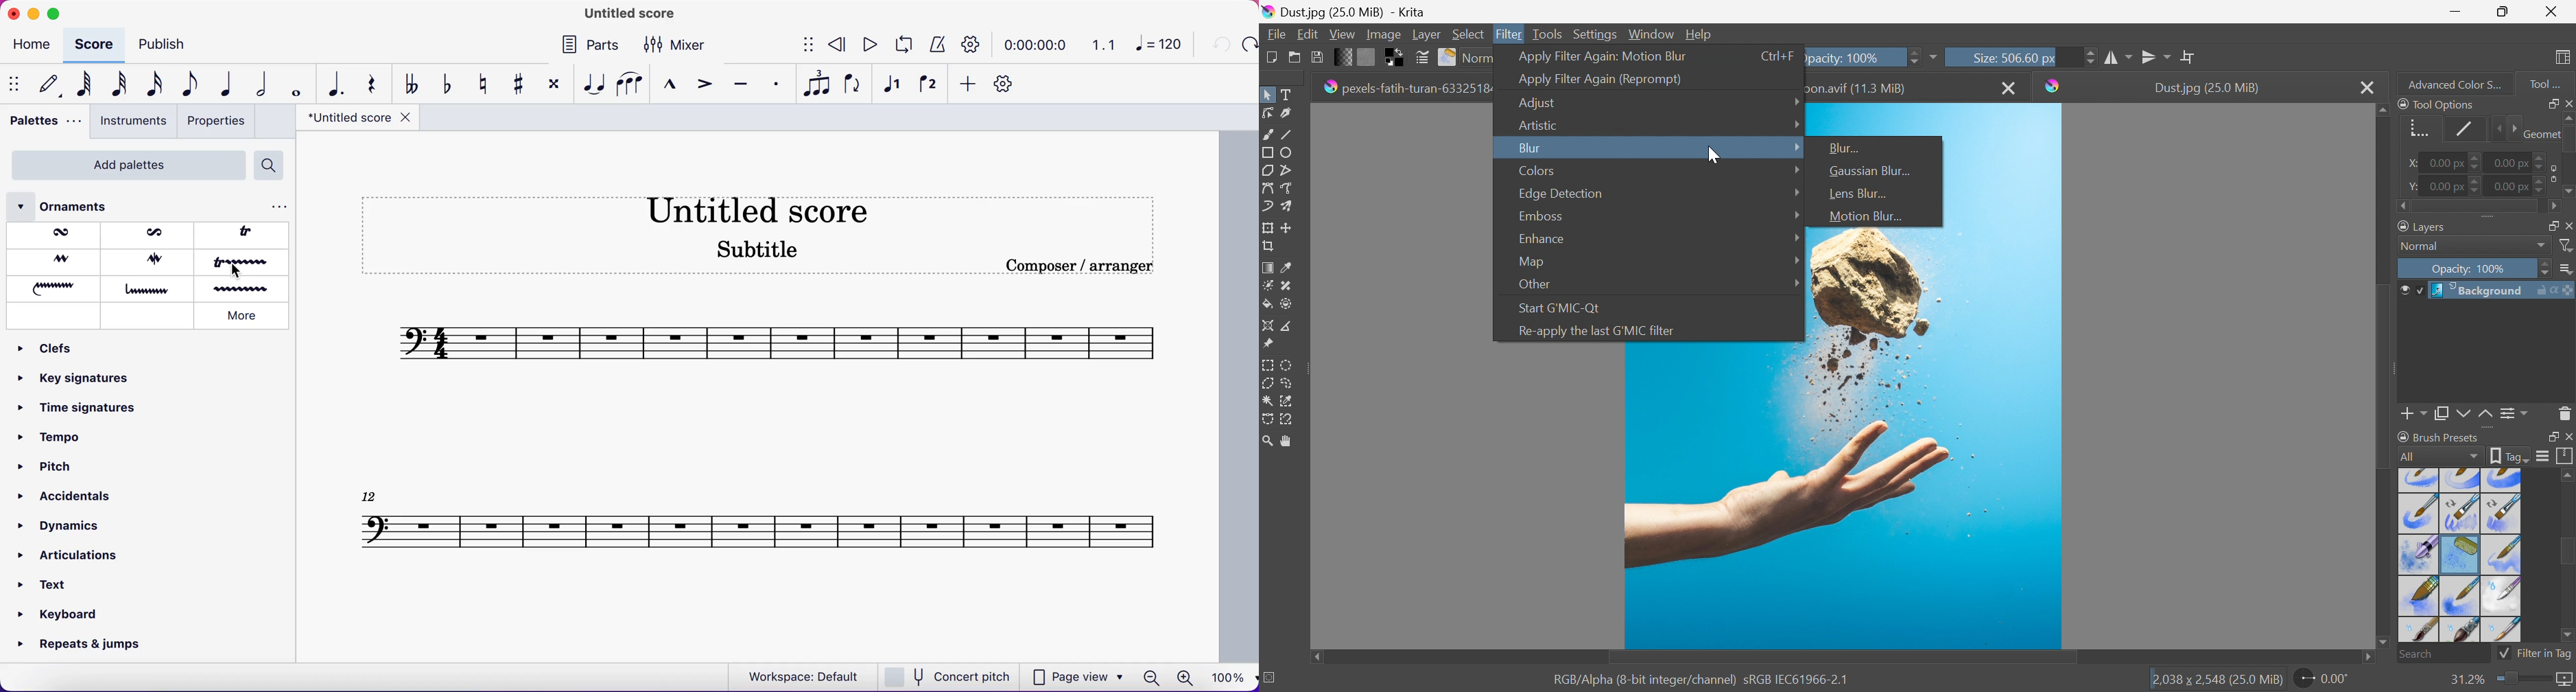 The height and width of the screenshot is (700, 2576). Describe the element at coordinates (1269, 362) in the screenshot. I see `Rectangular selection tool` at that location.